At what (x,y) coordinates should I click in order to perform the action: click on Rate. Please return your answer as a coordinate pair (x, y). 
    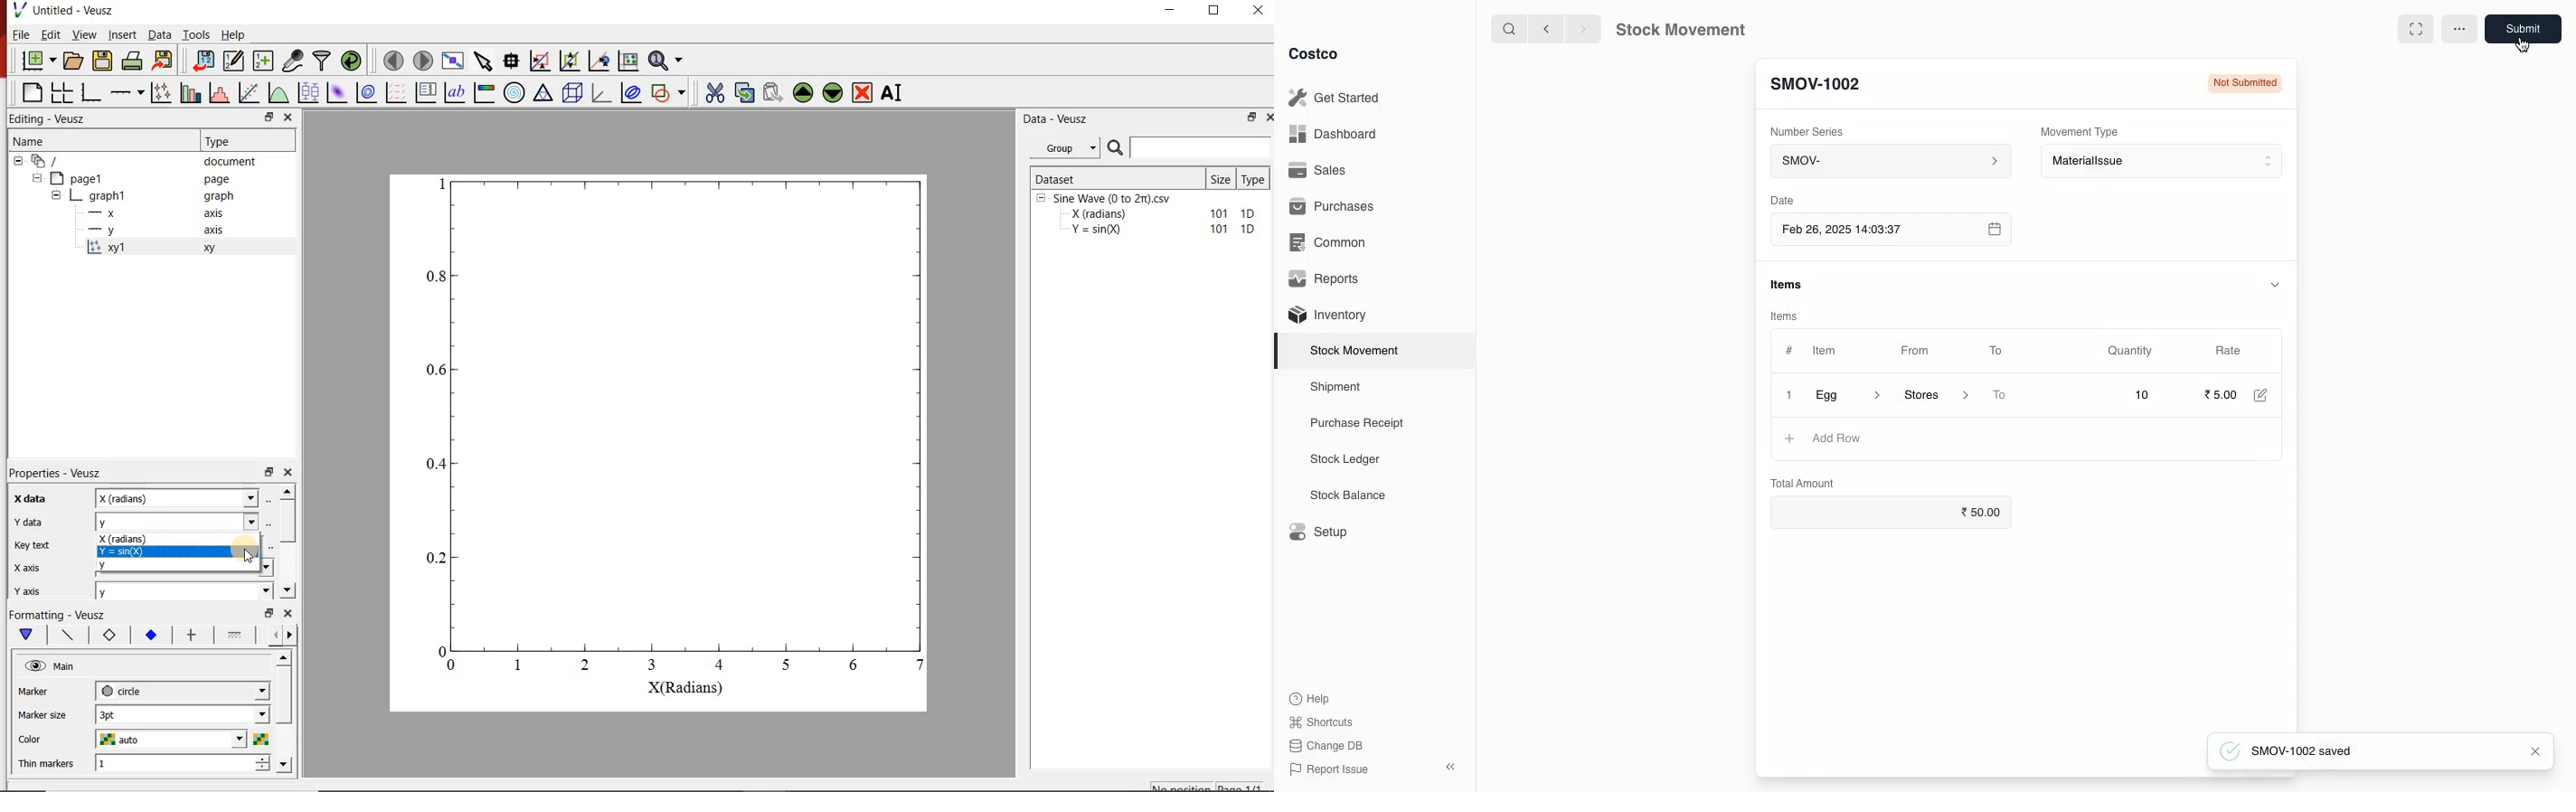
    Looking at the image, I should click on (2229, 348).